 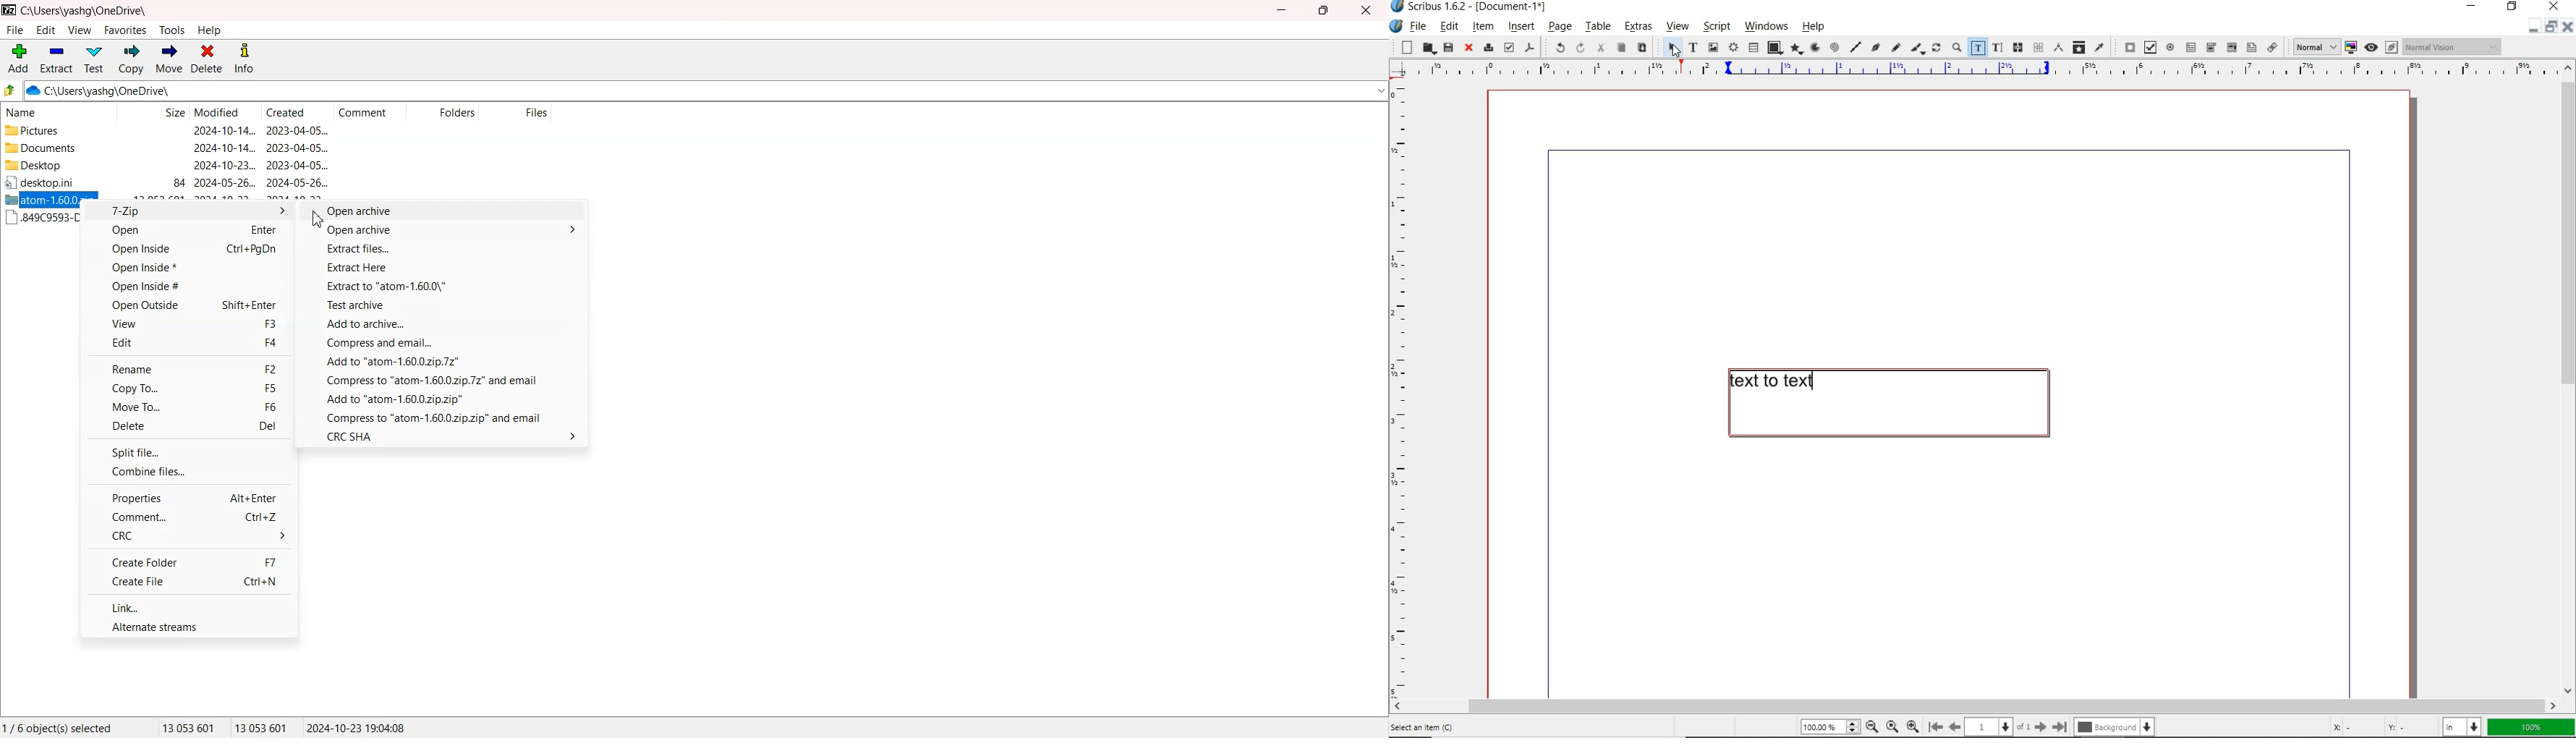 I want to click on Delete, so click(x=207, y=59).